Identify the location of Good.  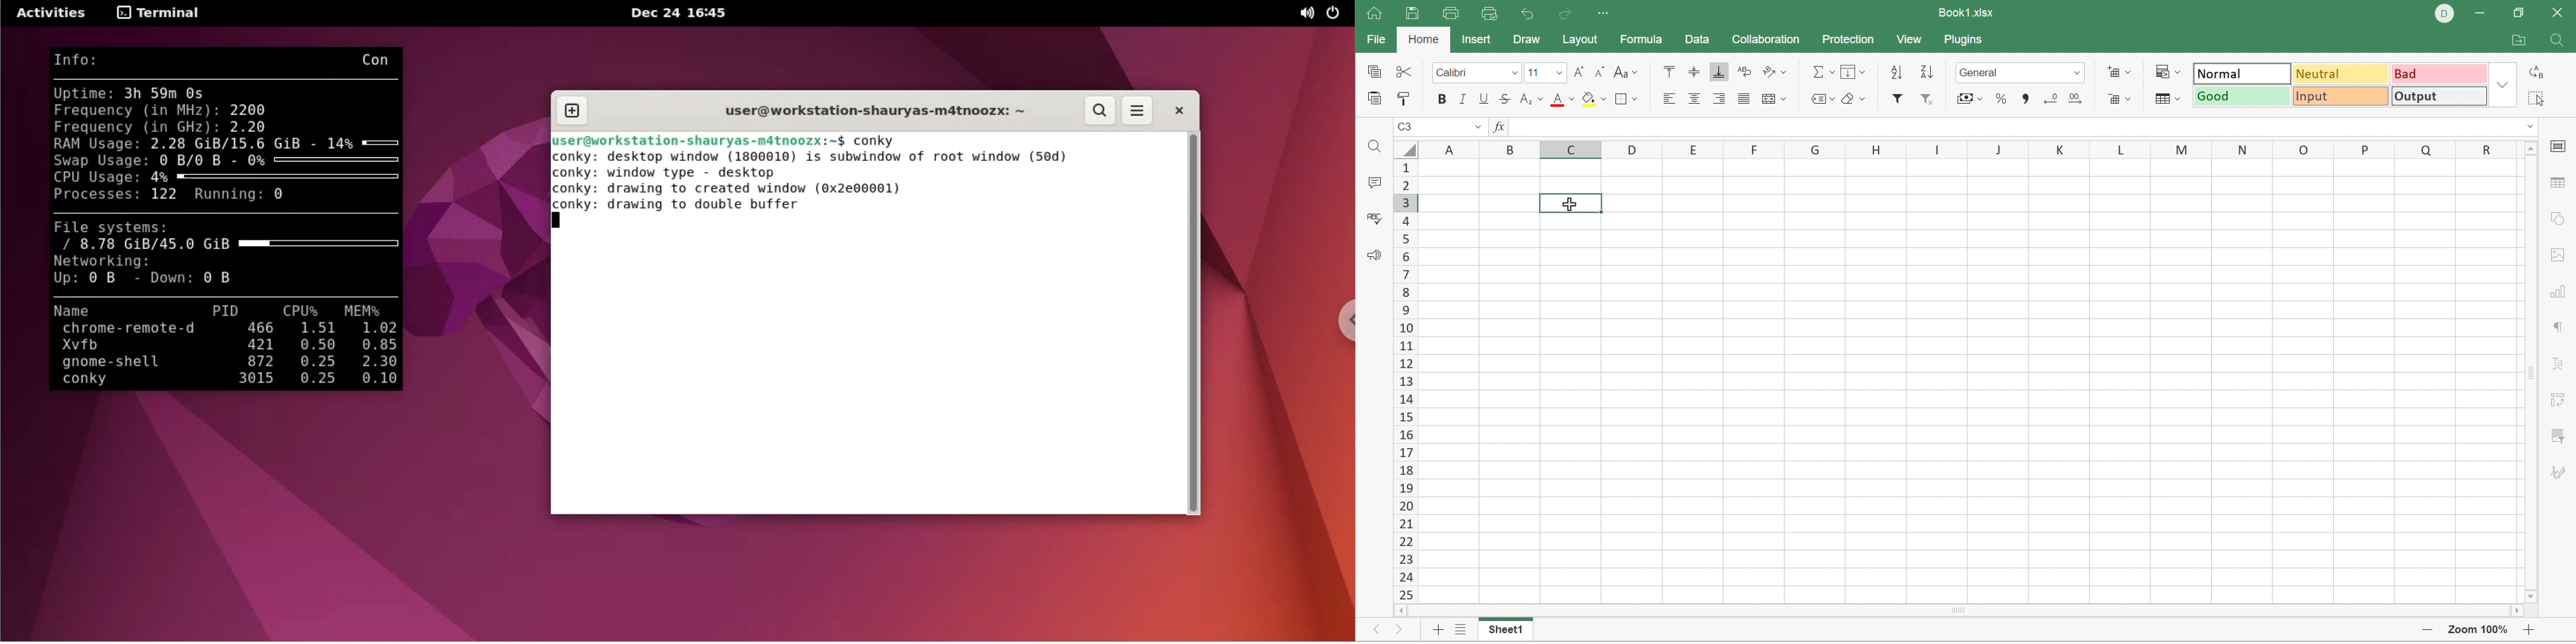
(2240, 97).